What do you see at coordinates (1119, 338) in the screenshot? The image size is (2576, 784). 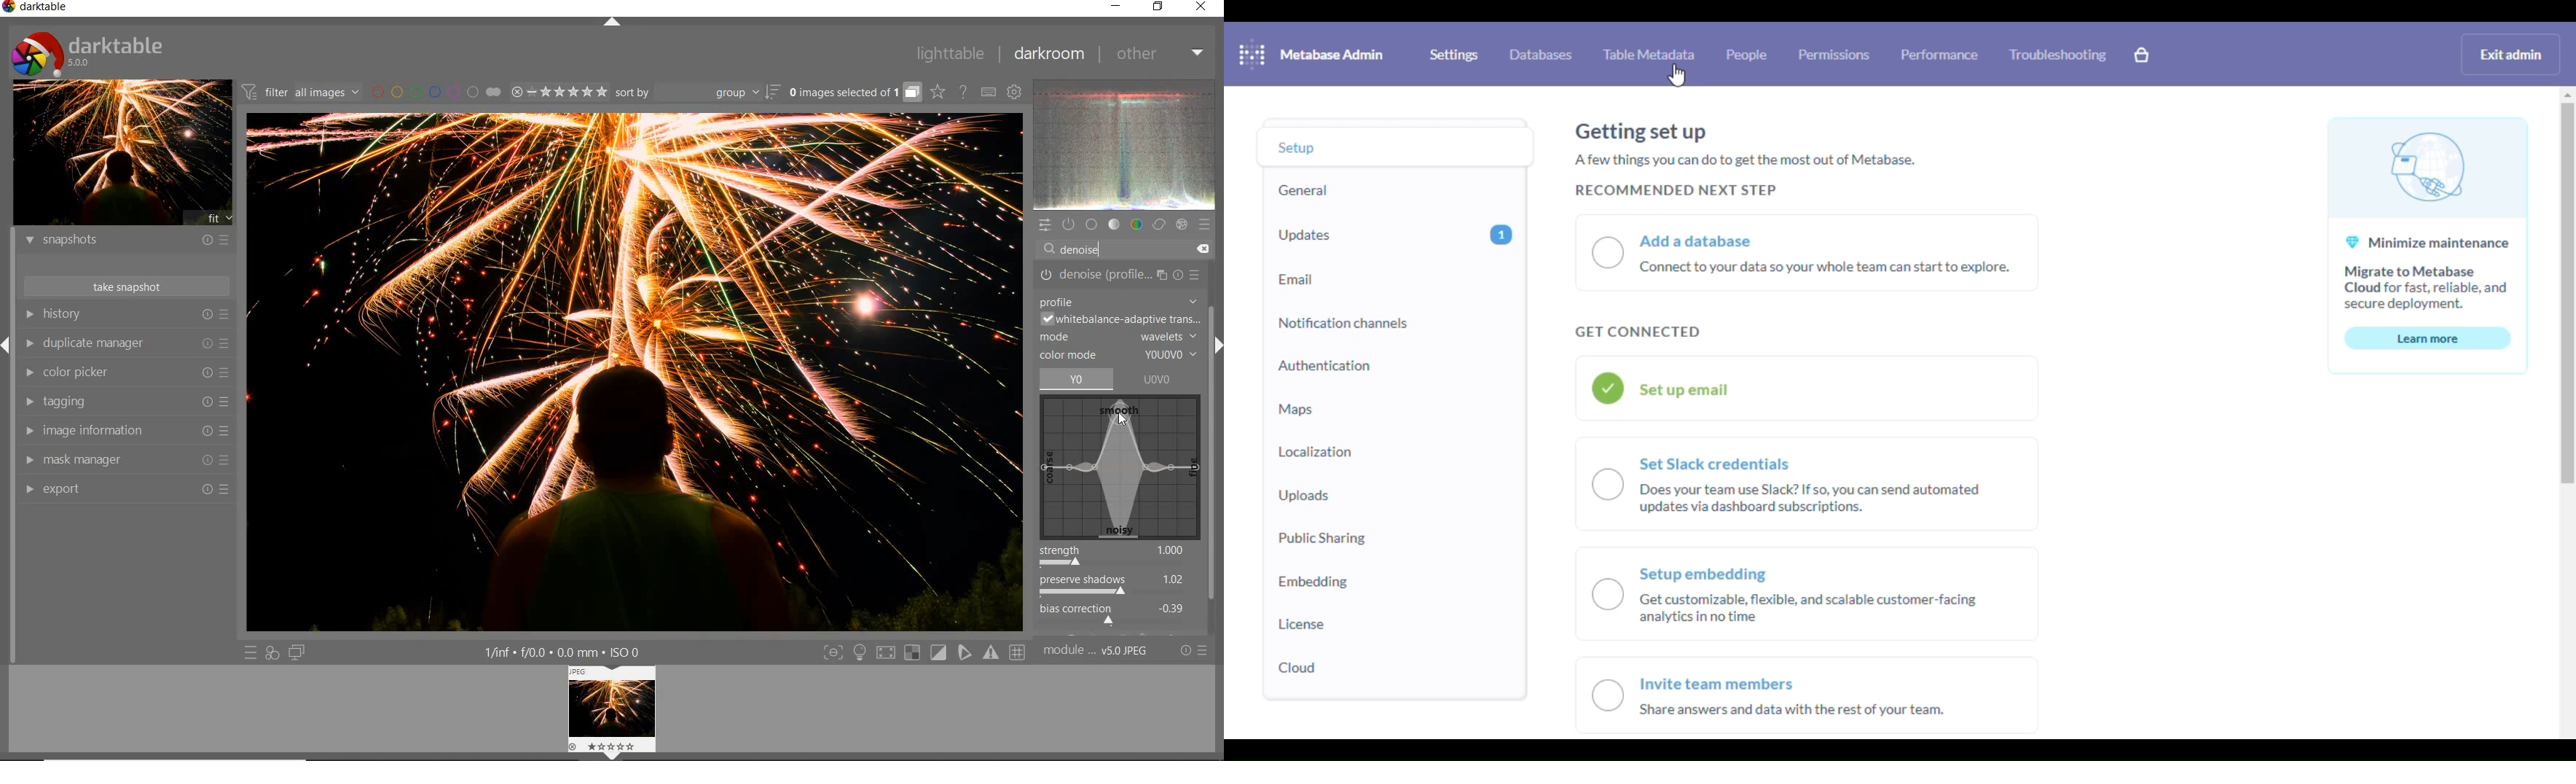 I see `MODE` at bounding box center [1119, 338].